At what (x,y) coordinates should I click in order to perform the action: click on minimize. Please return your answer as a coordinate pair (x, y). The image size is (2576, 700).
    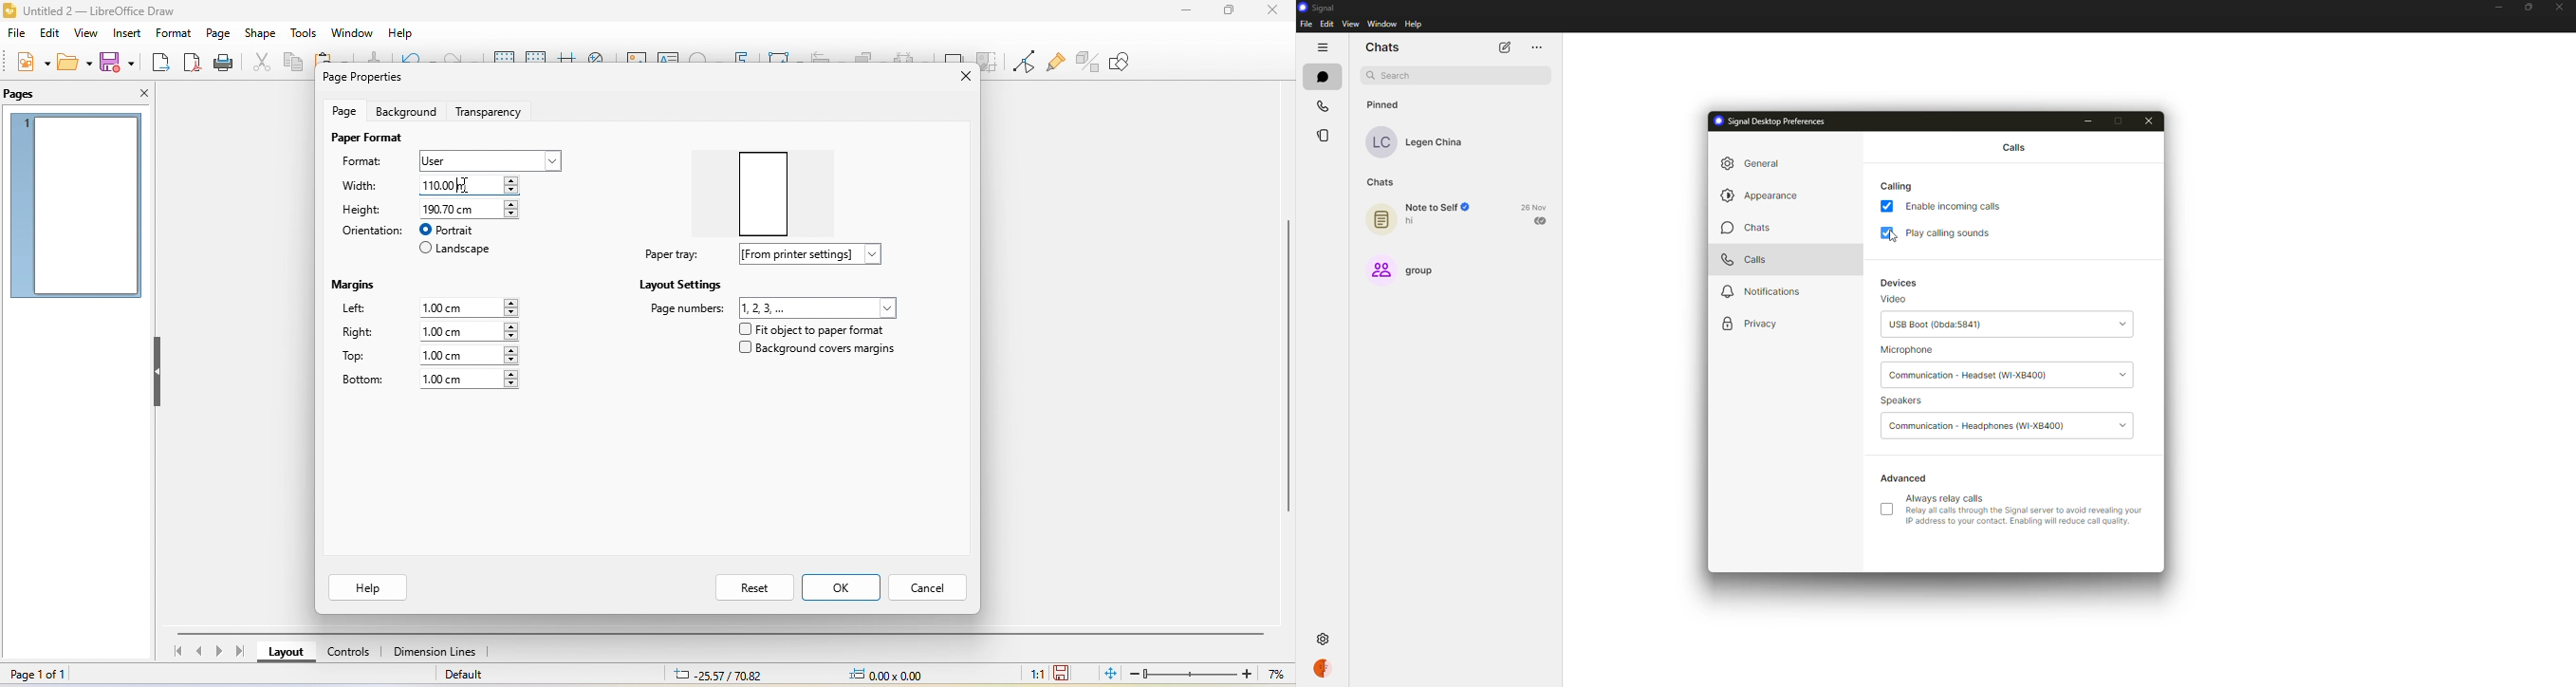
    Looking at the image, I should click on (1187, 9).